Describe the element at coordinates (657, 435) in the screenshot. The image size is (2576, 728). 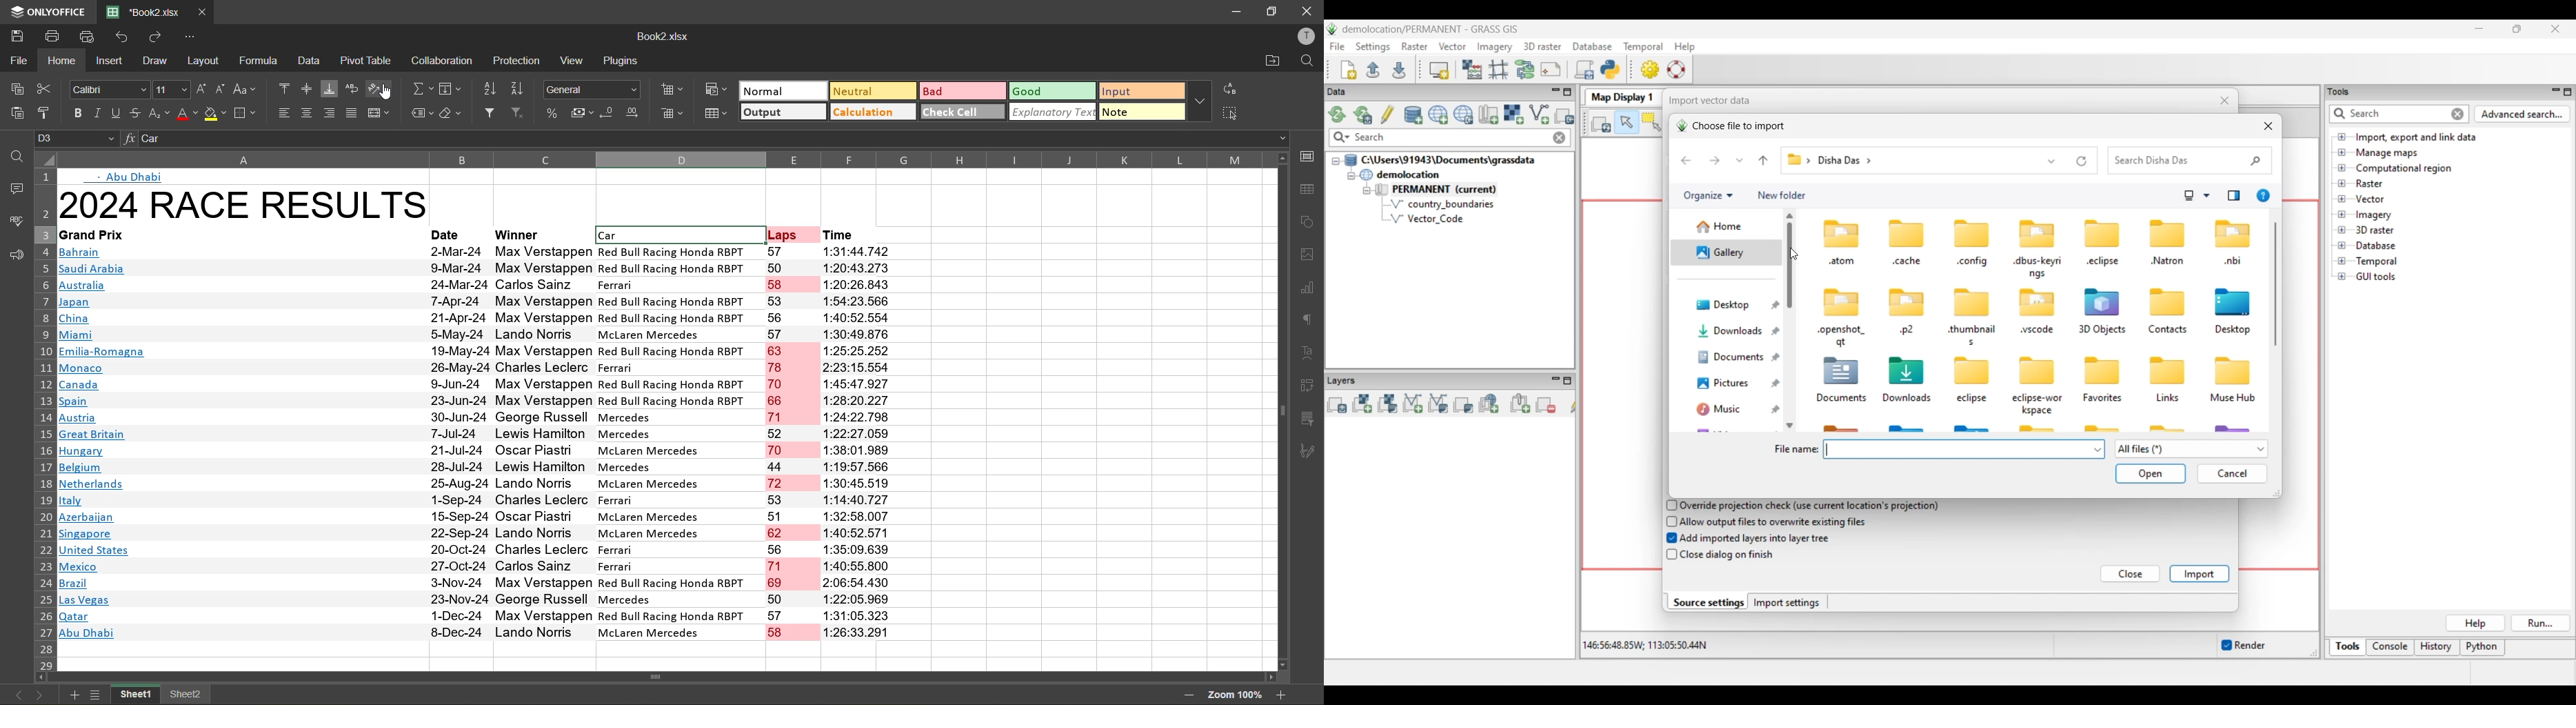
I see `Data` at that location.